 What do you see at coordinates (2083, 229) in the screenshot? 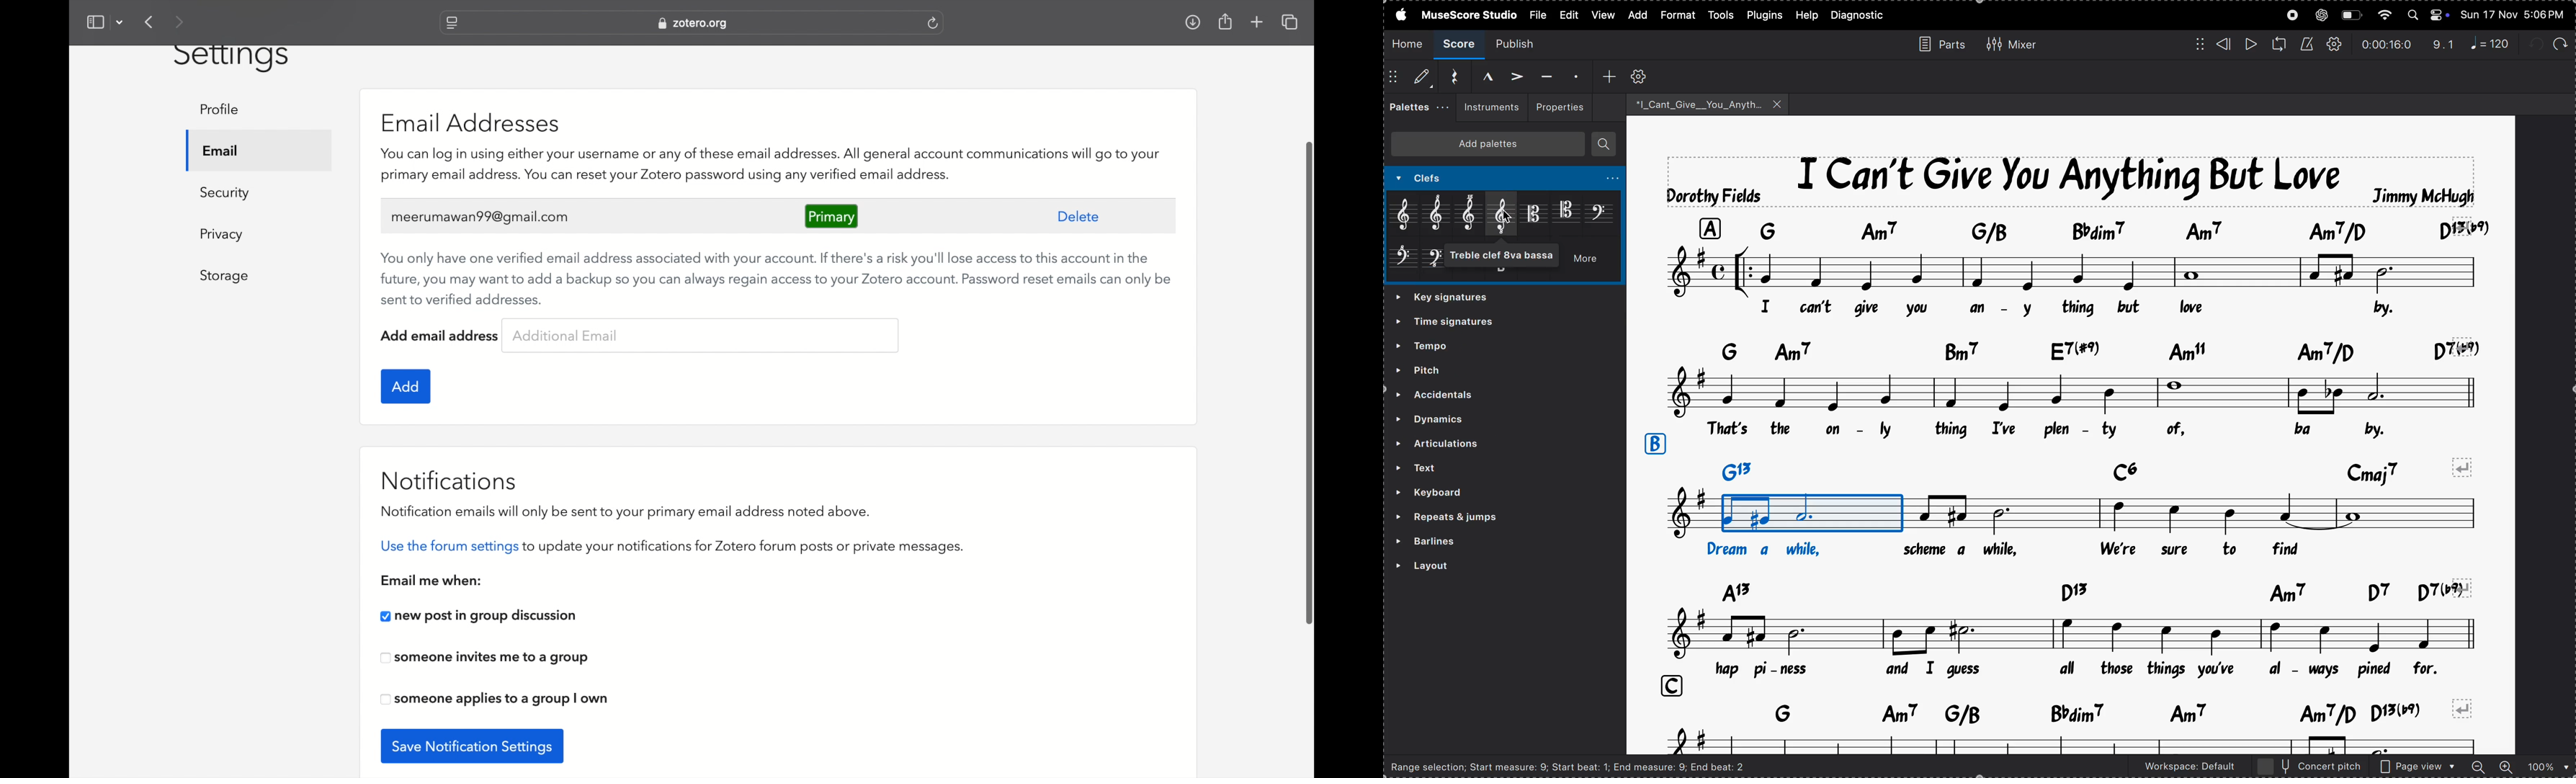
I see `note keys` at bounding box center [2083, 229].